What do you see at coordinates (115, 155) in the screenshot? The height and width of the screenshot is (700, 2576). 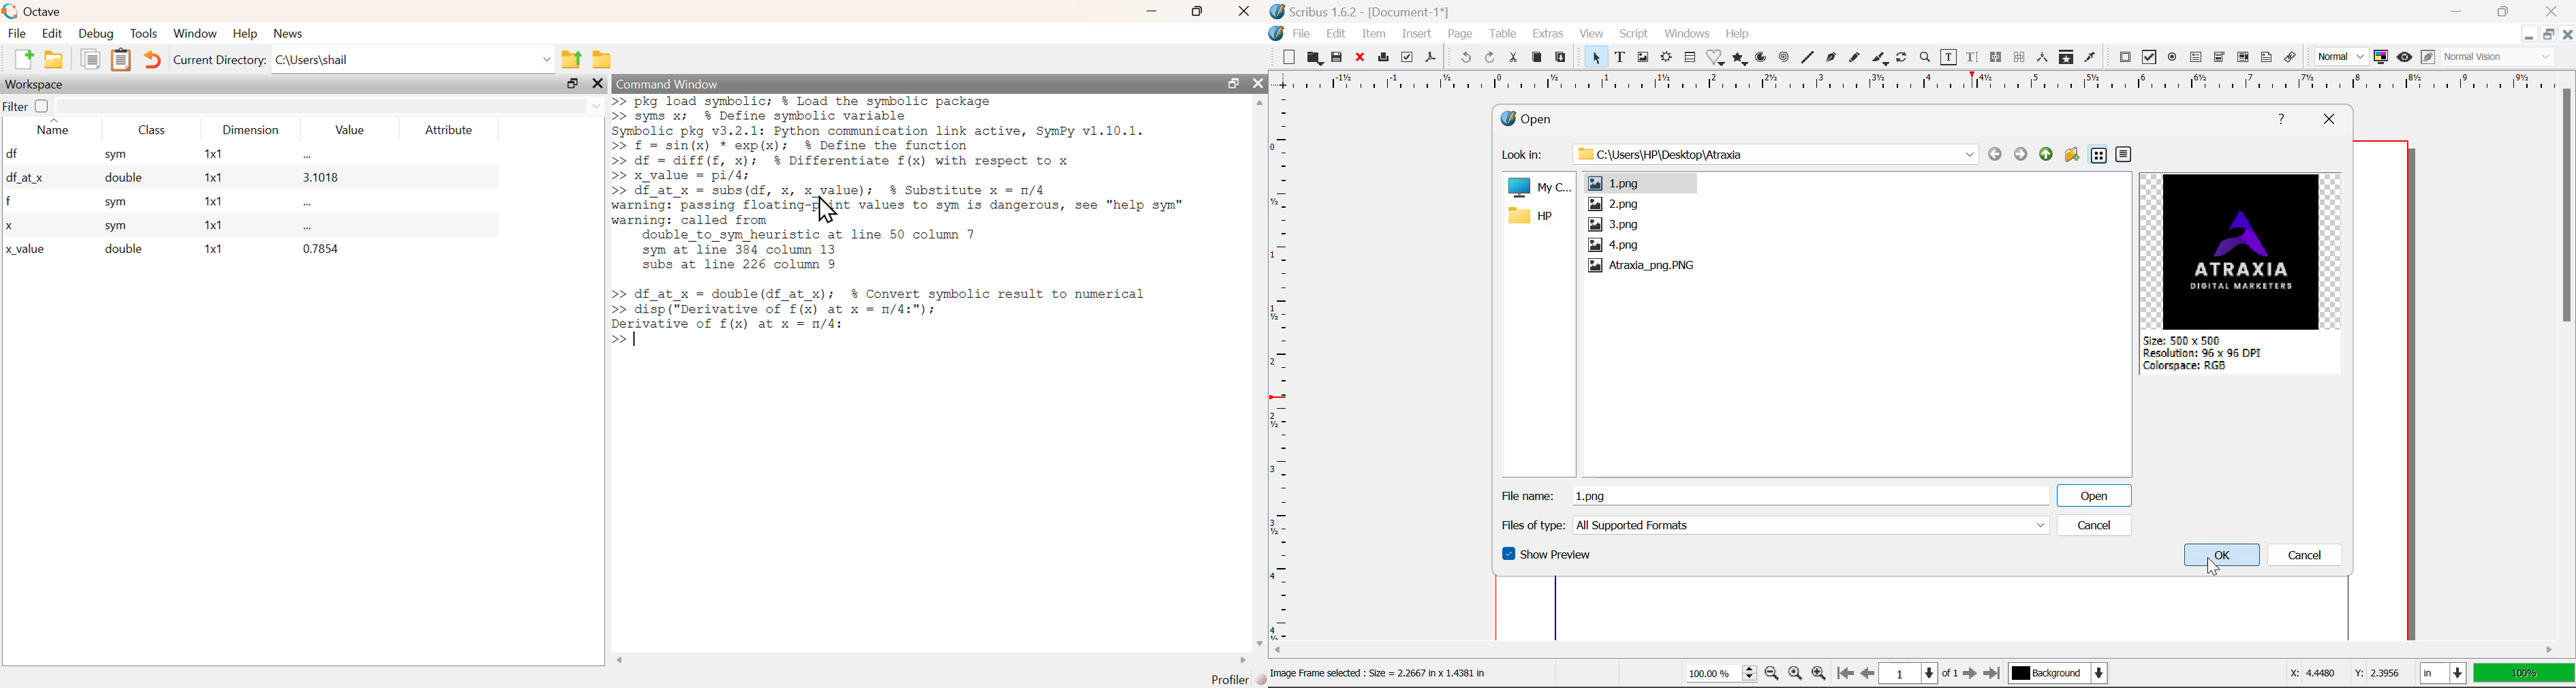 I see `sym` at bounding box center [115, 155].